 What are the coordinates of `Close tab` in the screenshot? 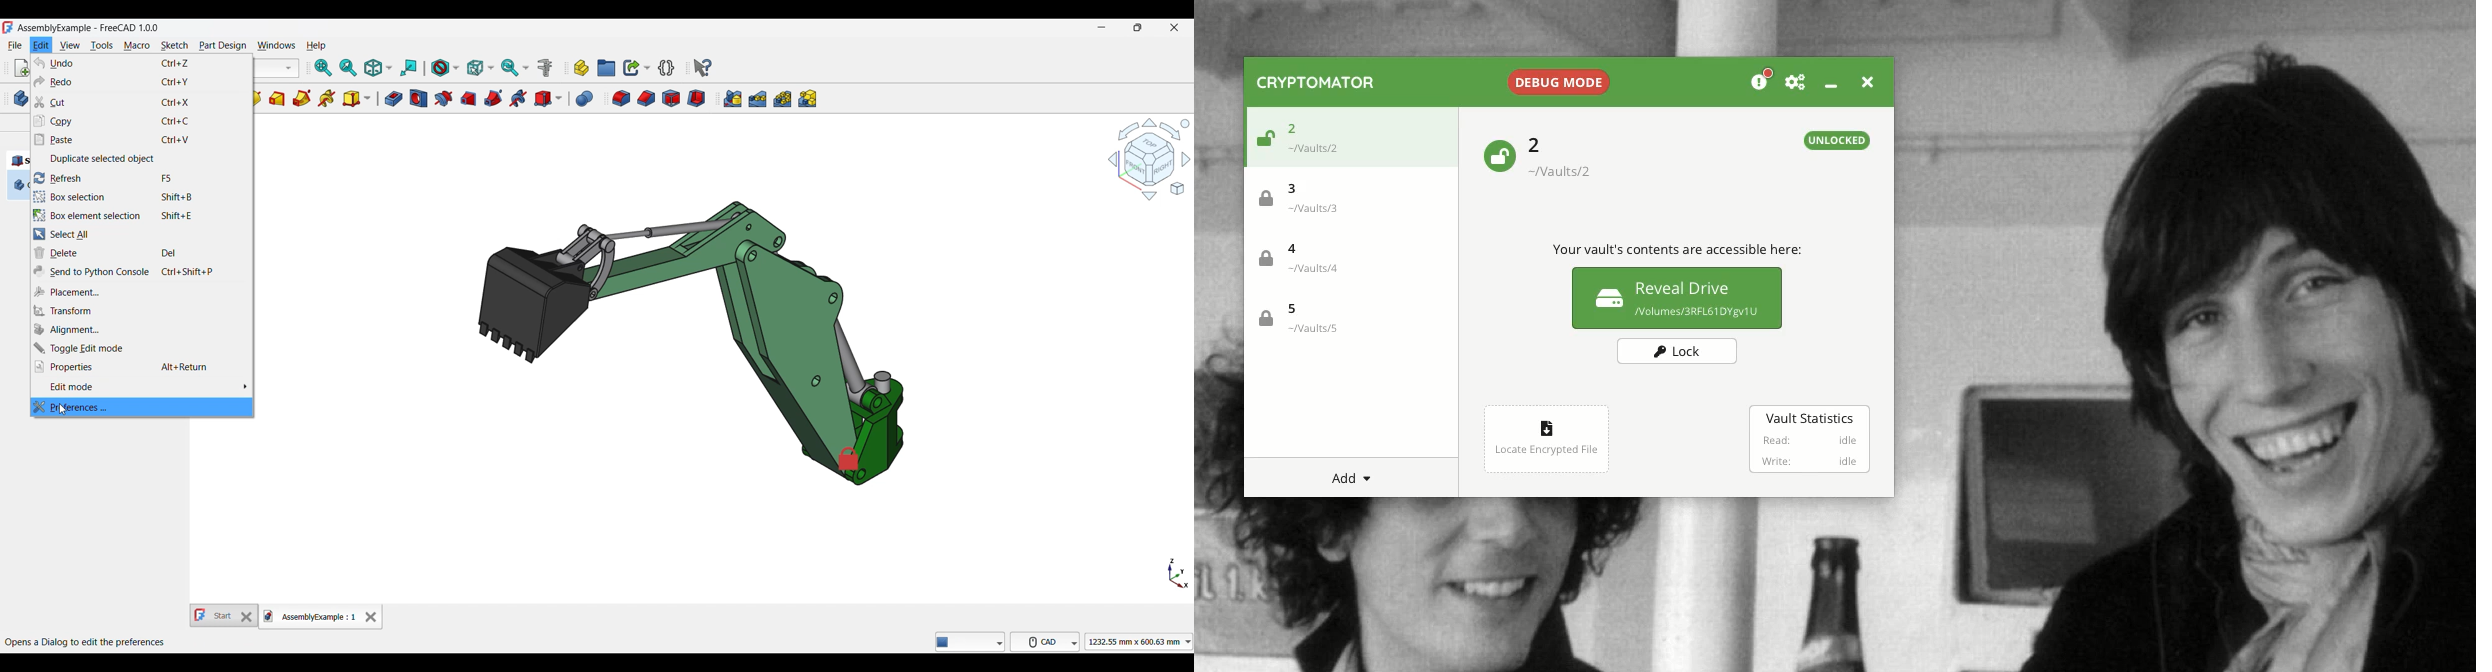 It's located at (371, 617).